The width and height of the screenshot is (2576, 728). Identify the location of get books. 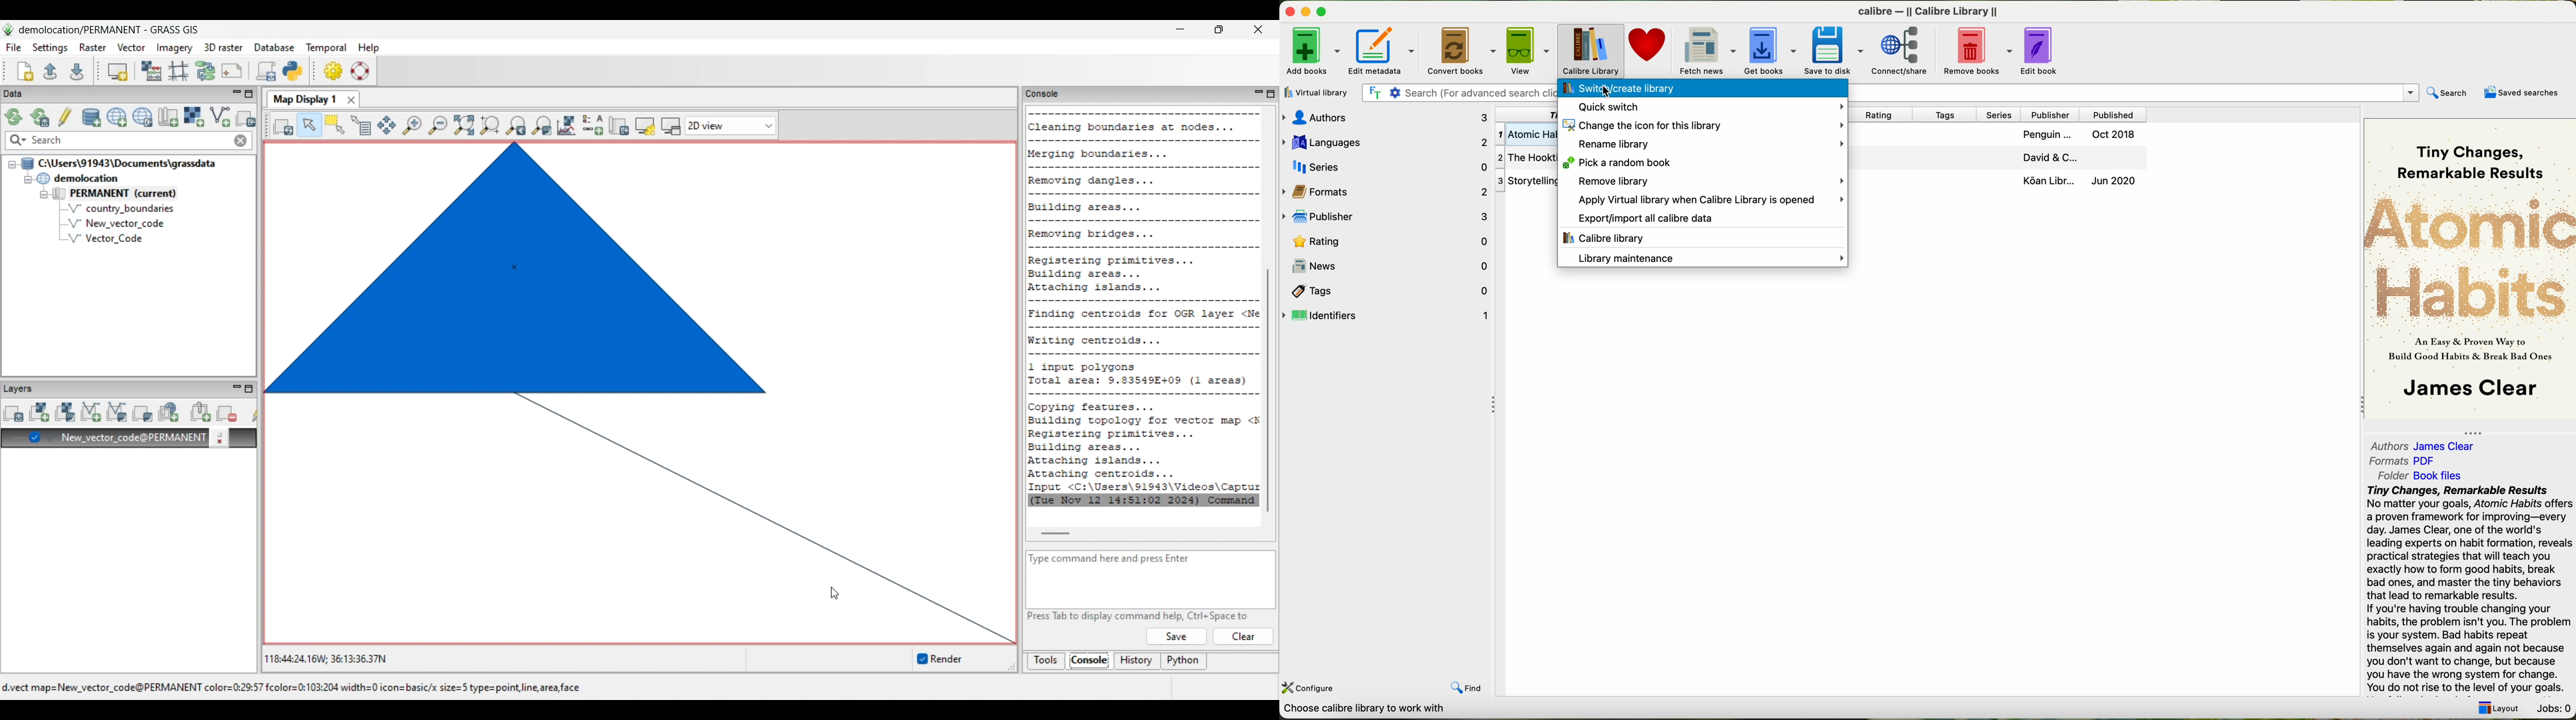
(1770, 49).